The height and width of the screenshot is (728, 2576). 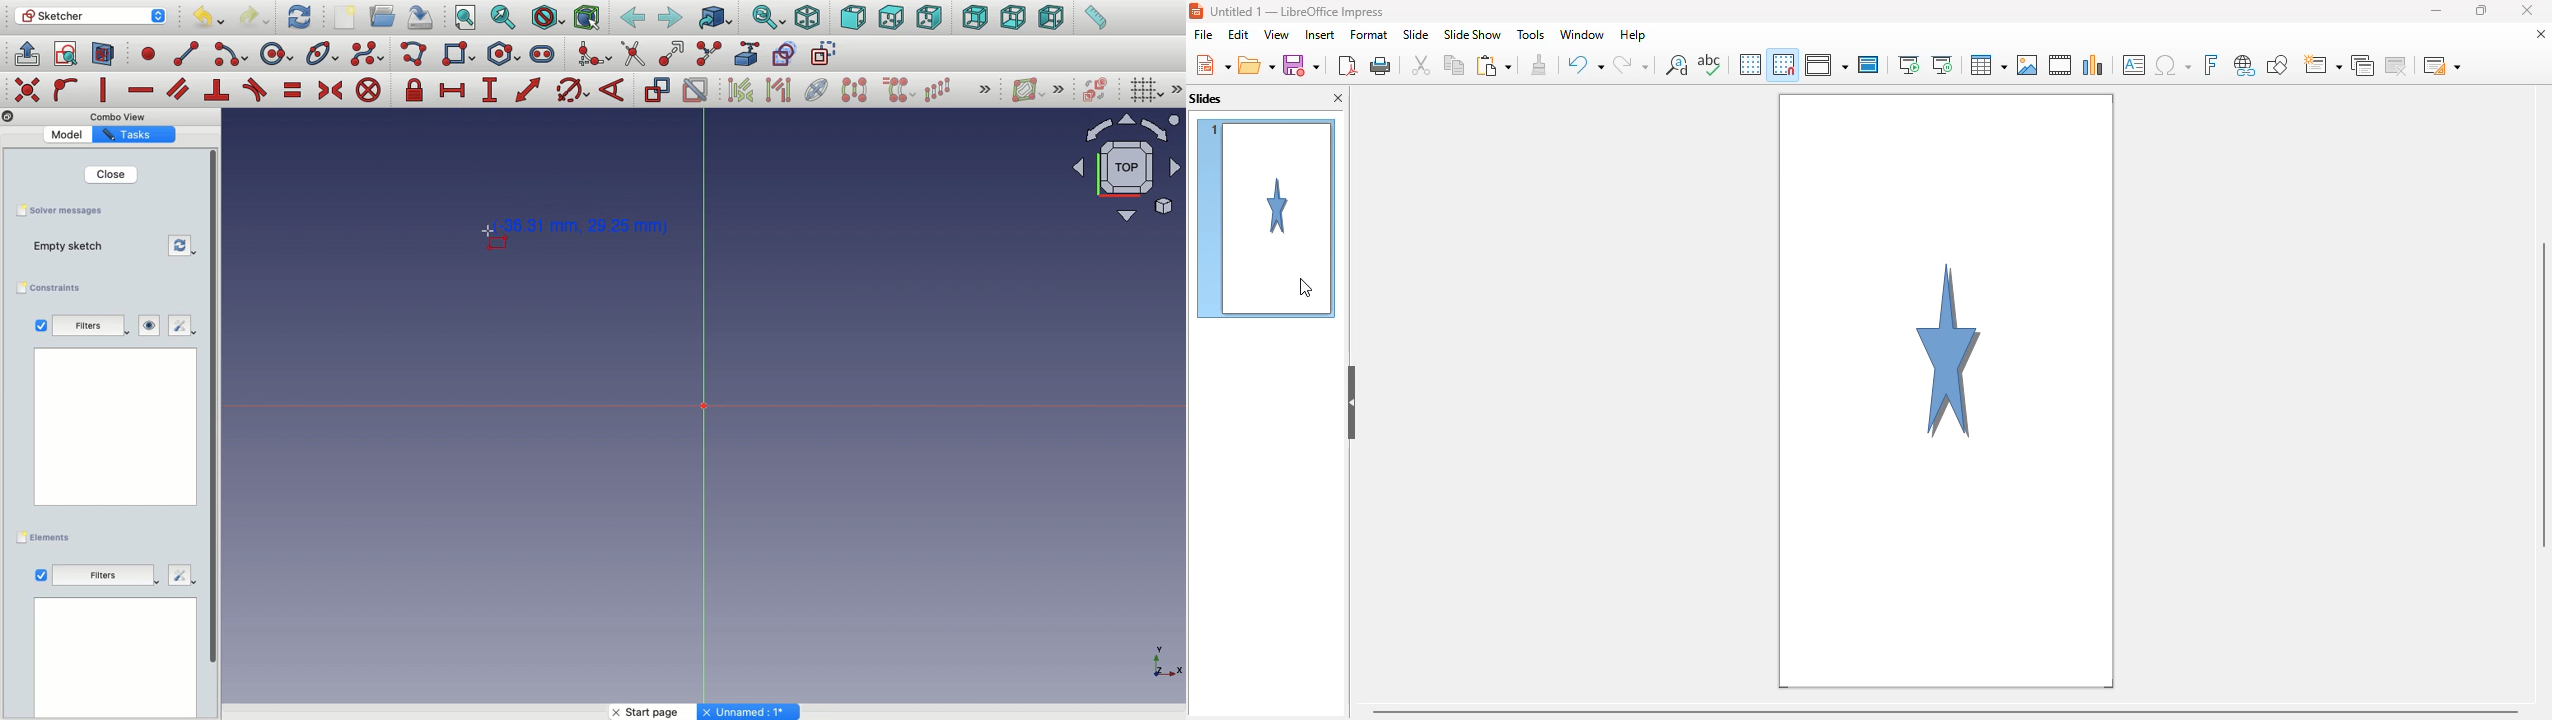 I want to click on insert audio or video, so click(x=2061, y=65).